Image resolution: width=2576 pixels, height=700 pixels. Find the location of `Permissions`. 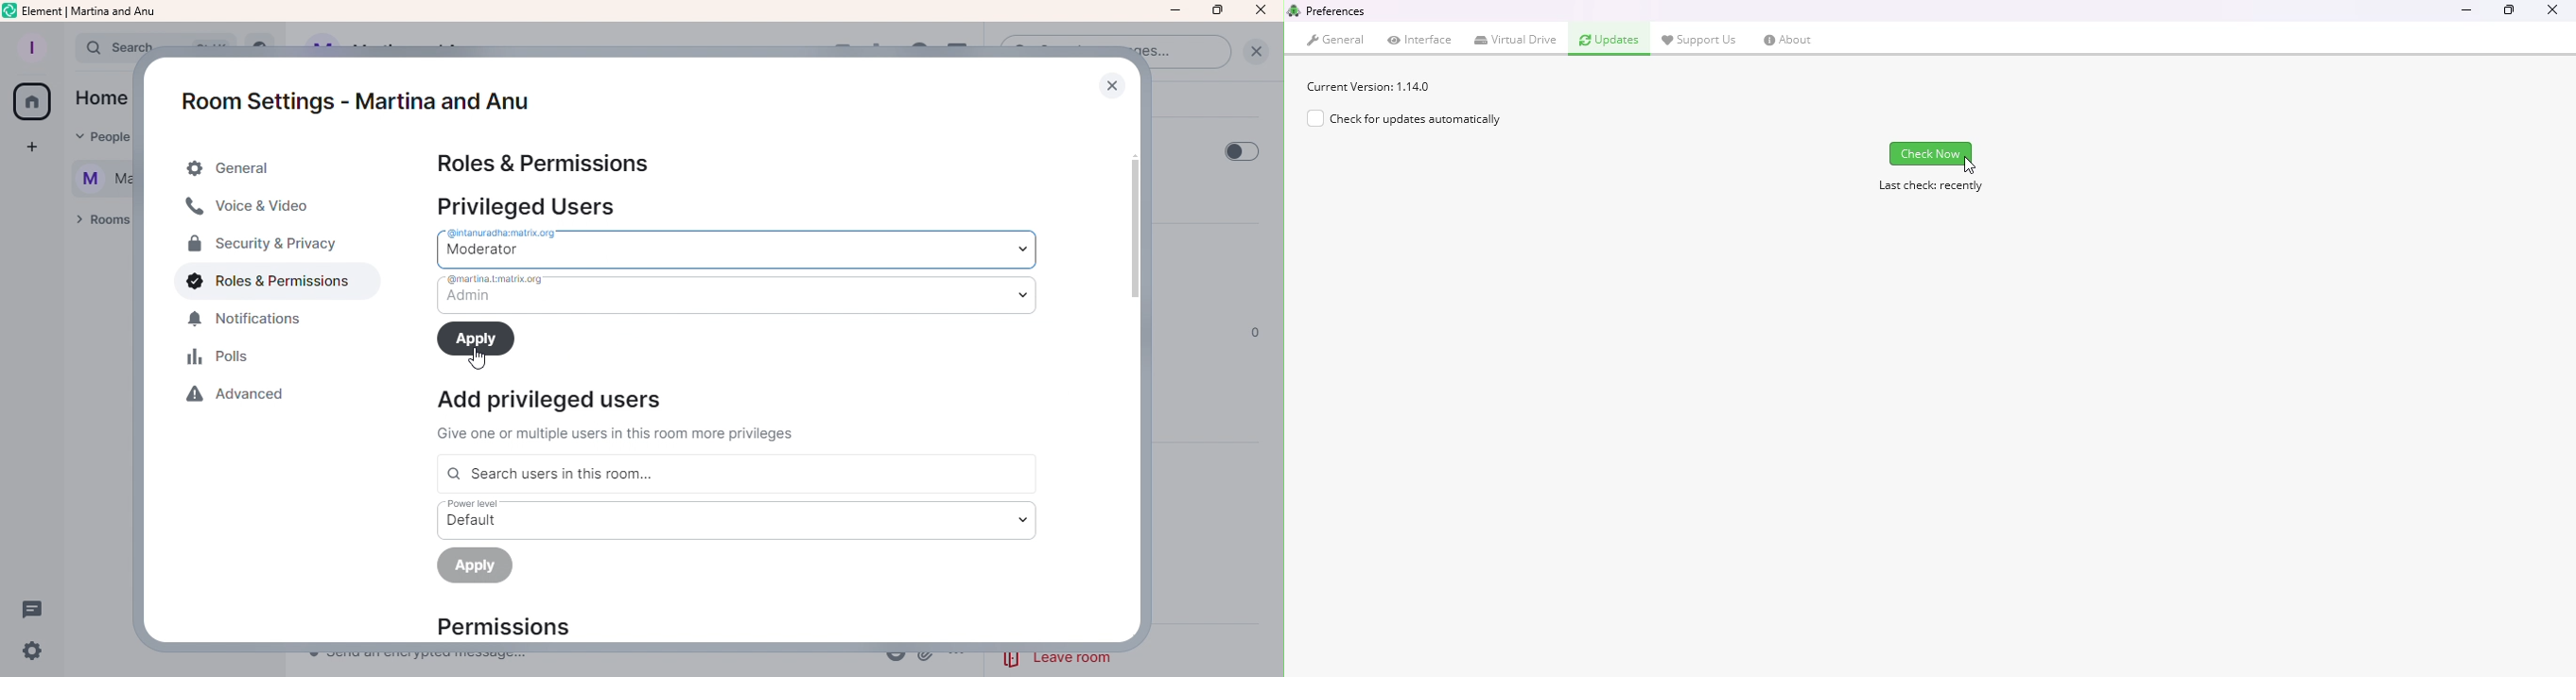

Permissions is located at coordinates (520, 626).